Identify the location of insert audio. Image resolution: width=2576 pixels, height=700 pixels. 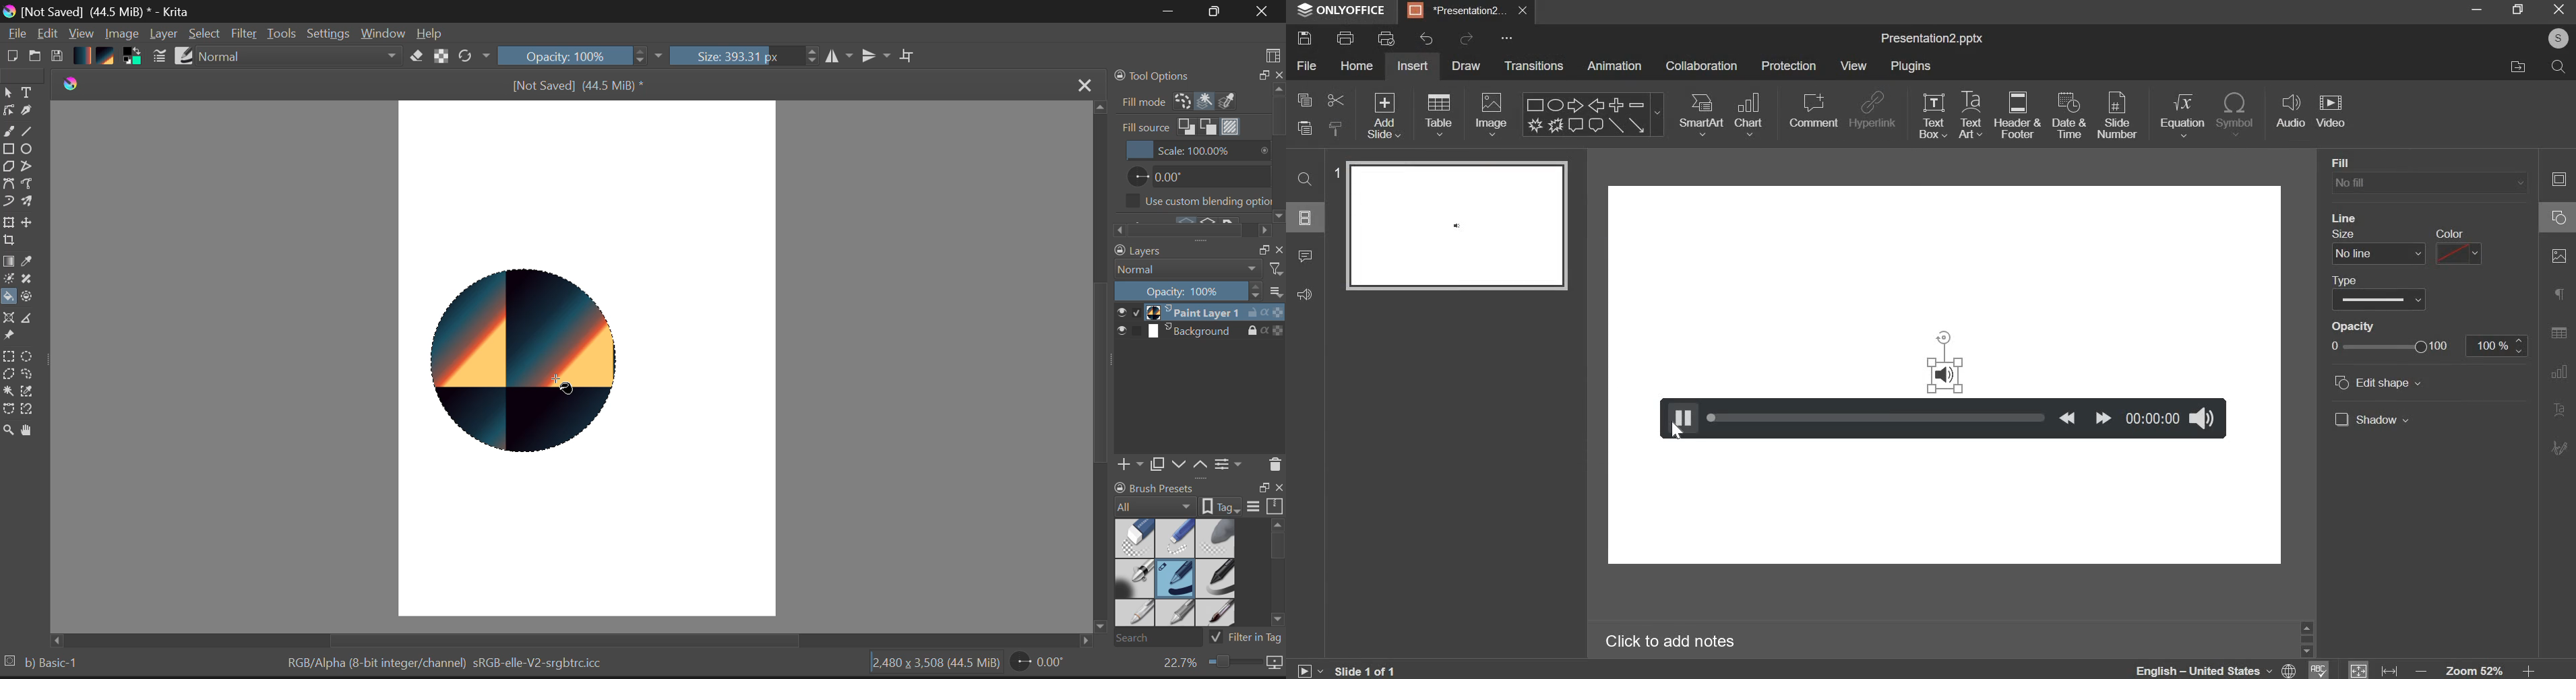
(2292, 112).